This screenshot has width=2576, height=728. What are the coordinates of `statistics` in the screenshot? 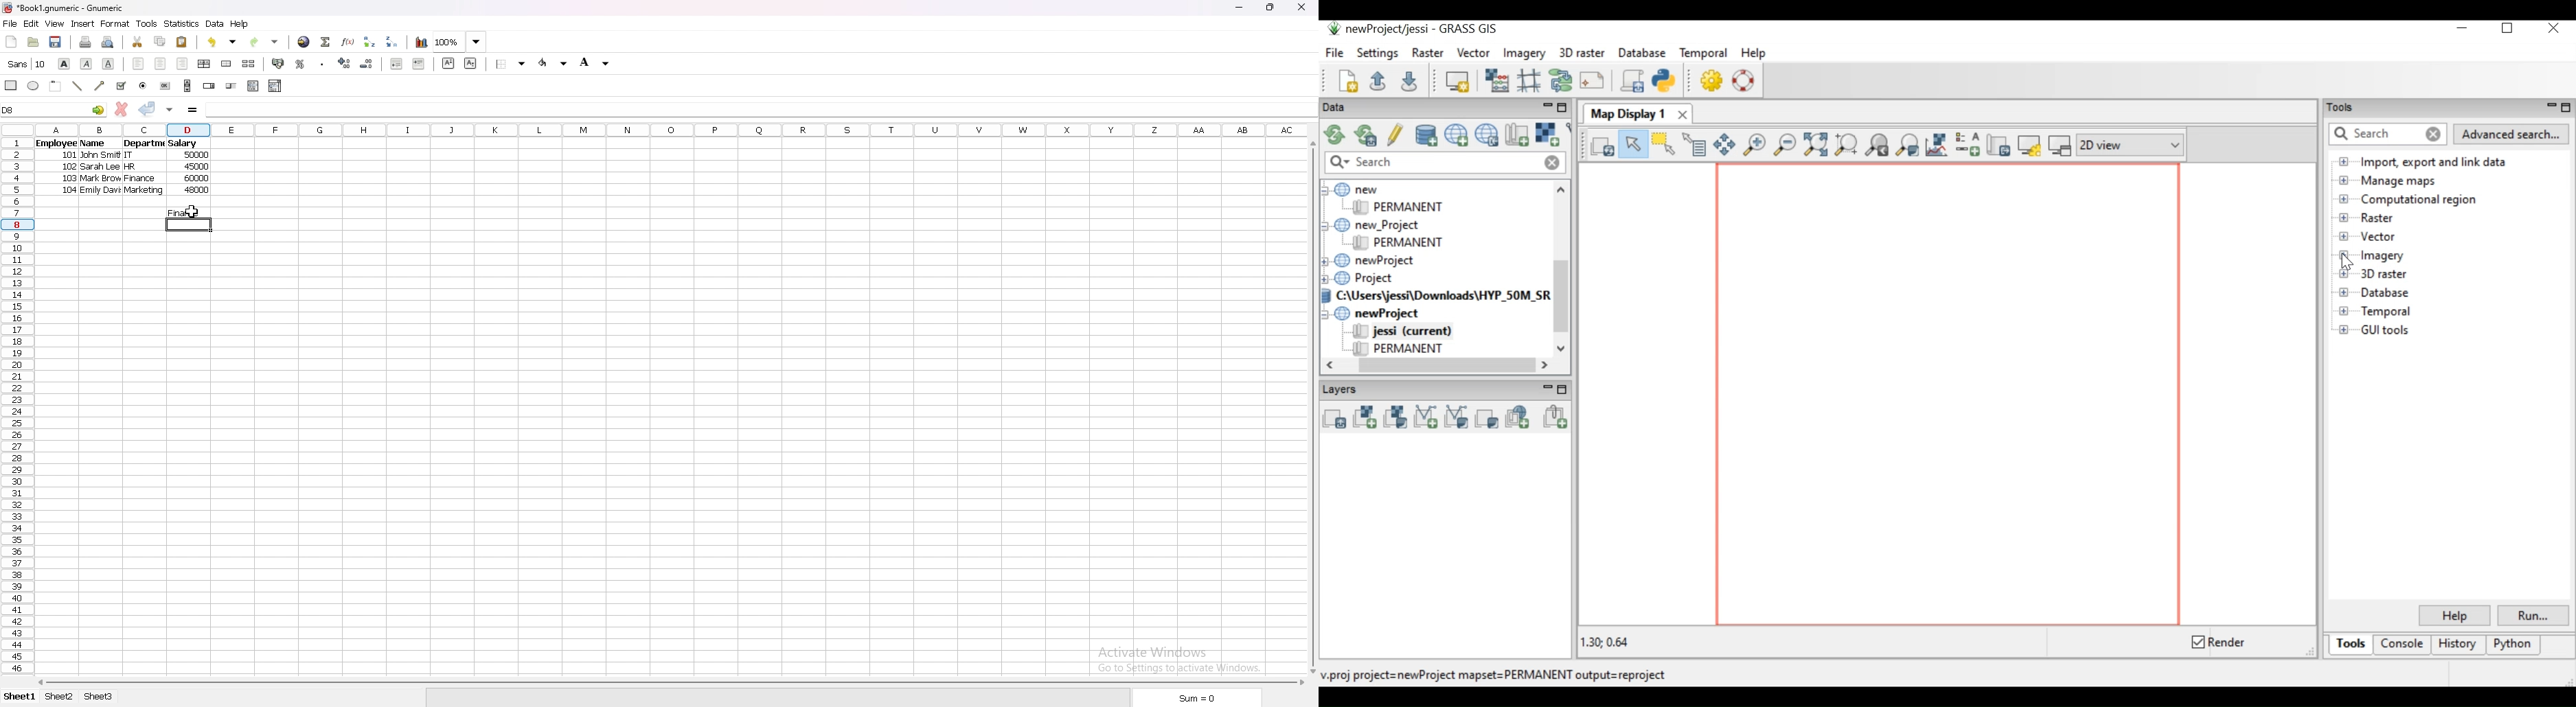 It's located at (181, 24).